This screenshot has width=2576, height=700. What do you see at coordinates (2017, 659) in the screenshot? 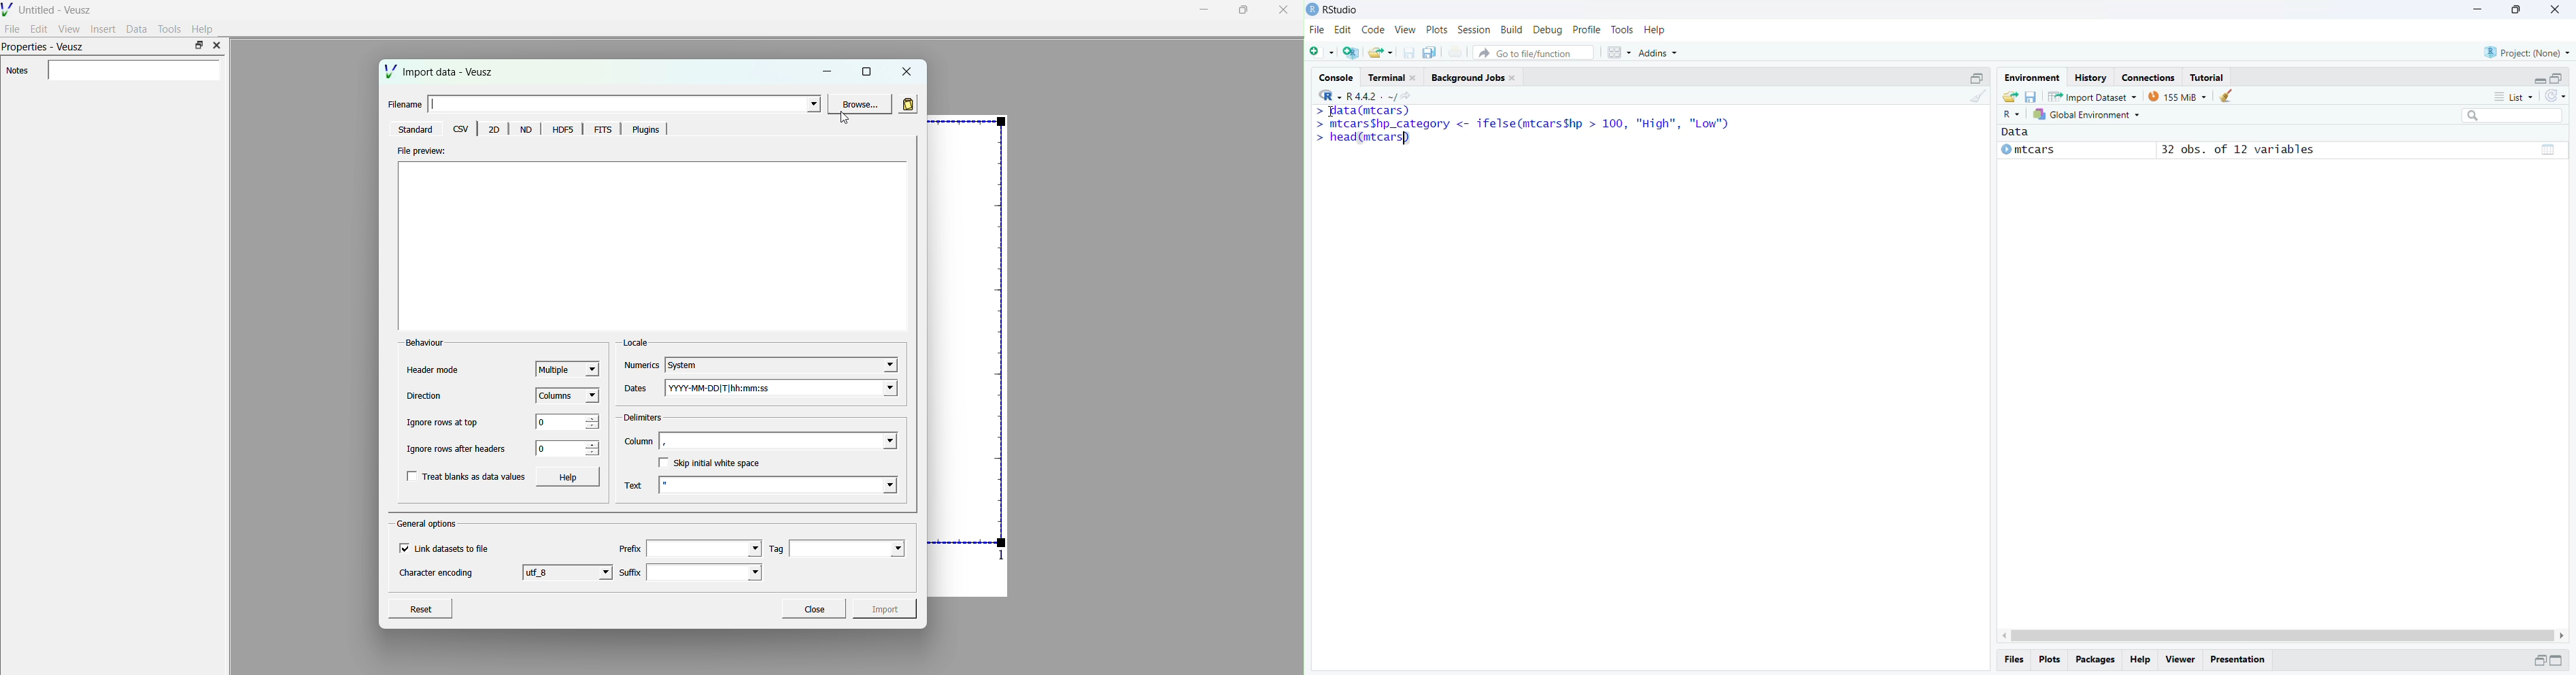
I see `Files` at bounding box center [2017, 659].